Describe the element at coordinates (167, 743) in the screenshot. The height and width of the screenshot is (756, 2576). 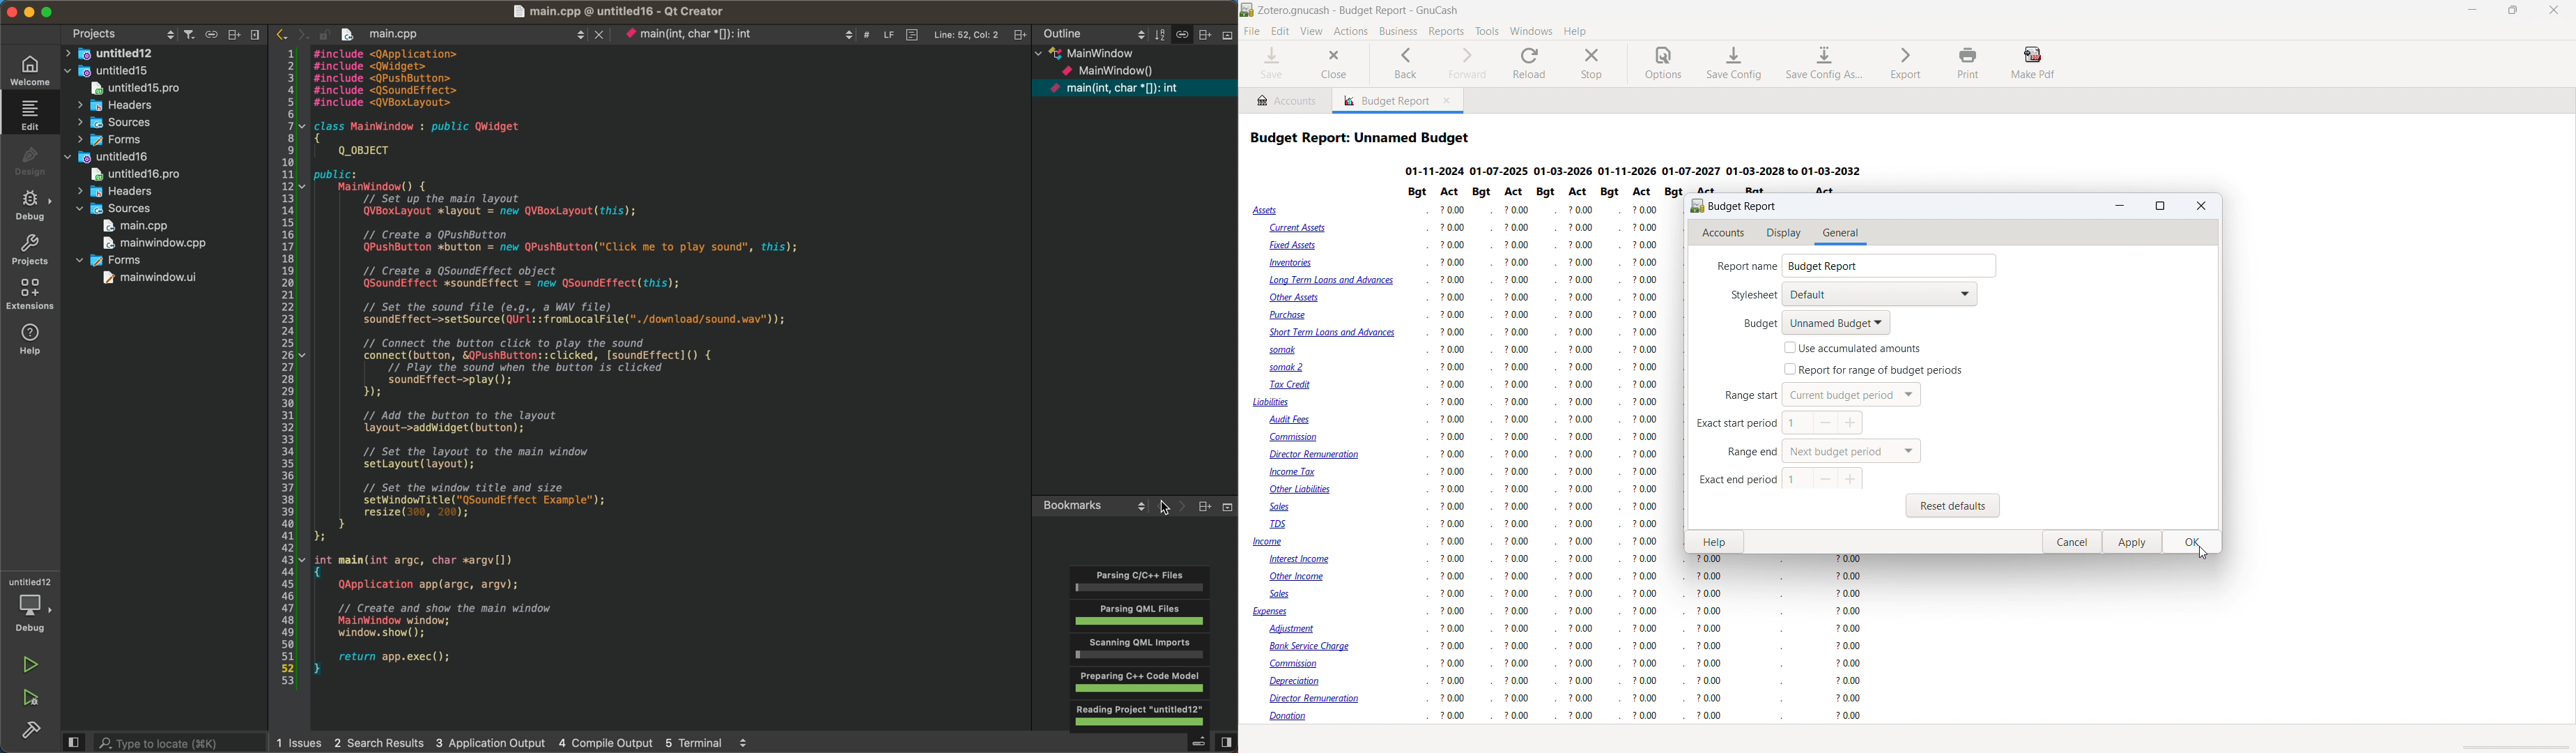
I see `search` at that location.